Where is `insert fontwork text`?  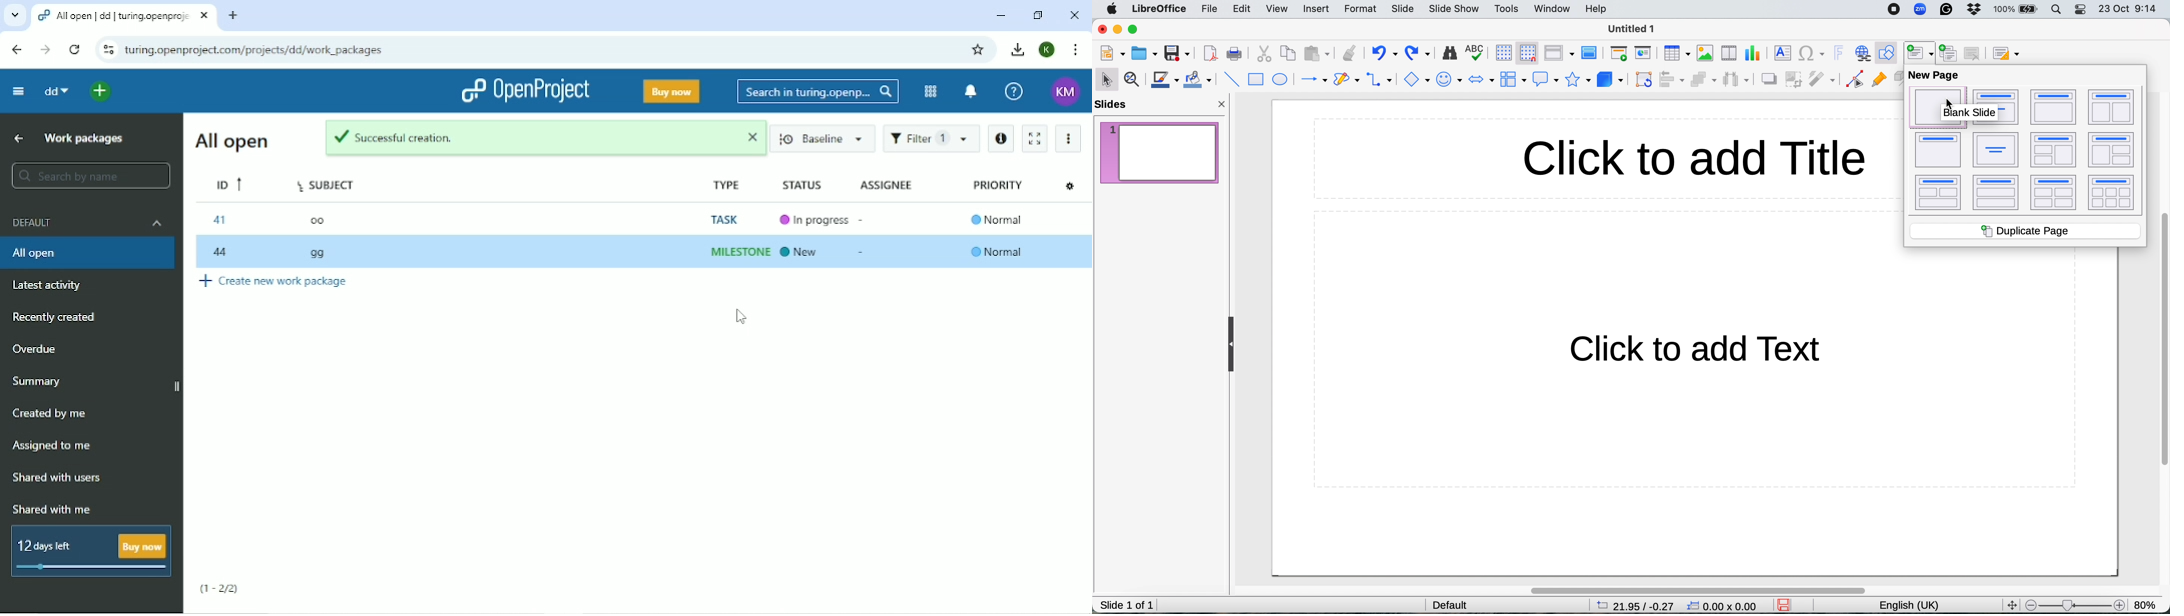 insert fontwork text is located at coordinates (1840, 53).